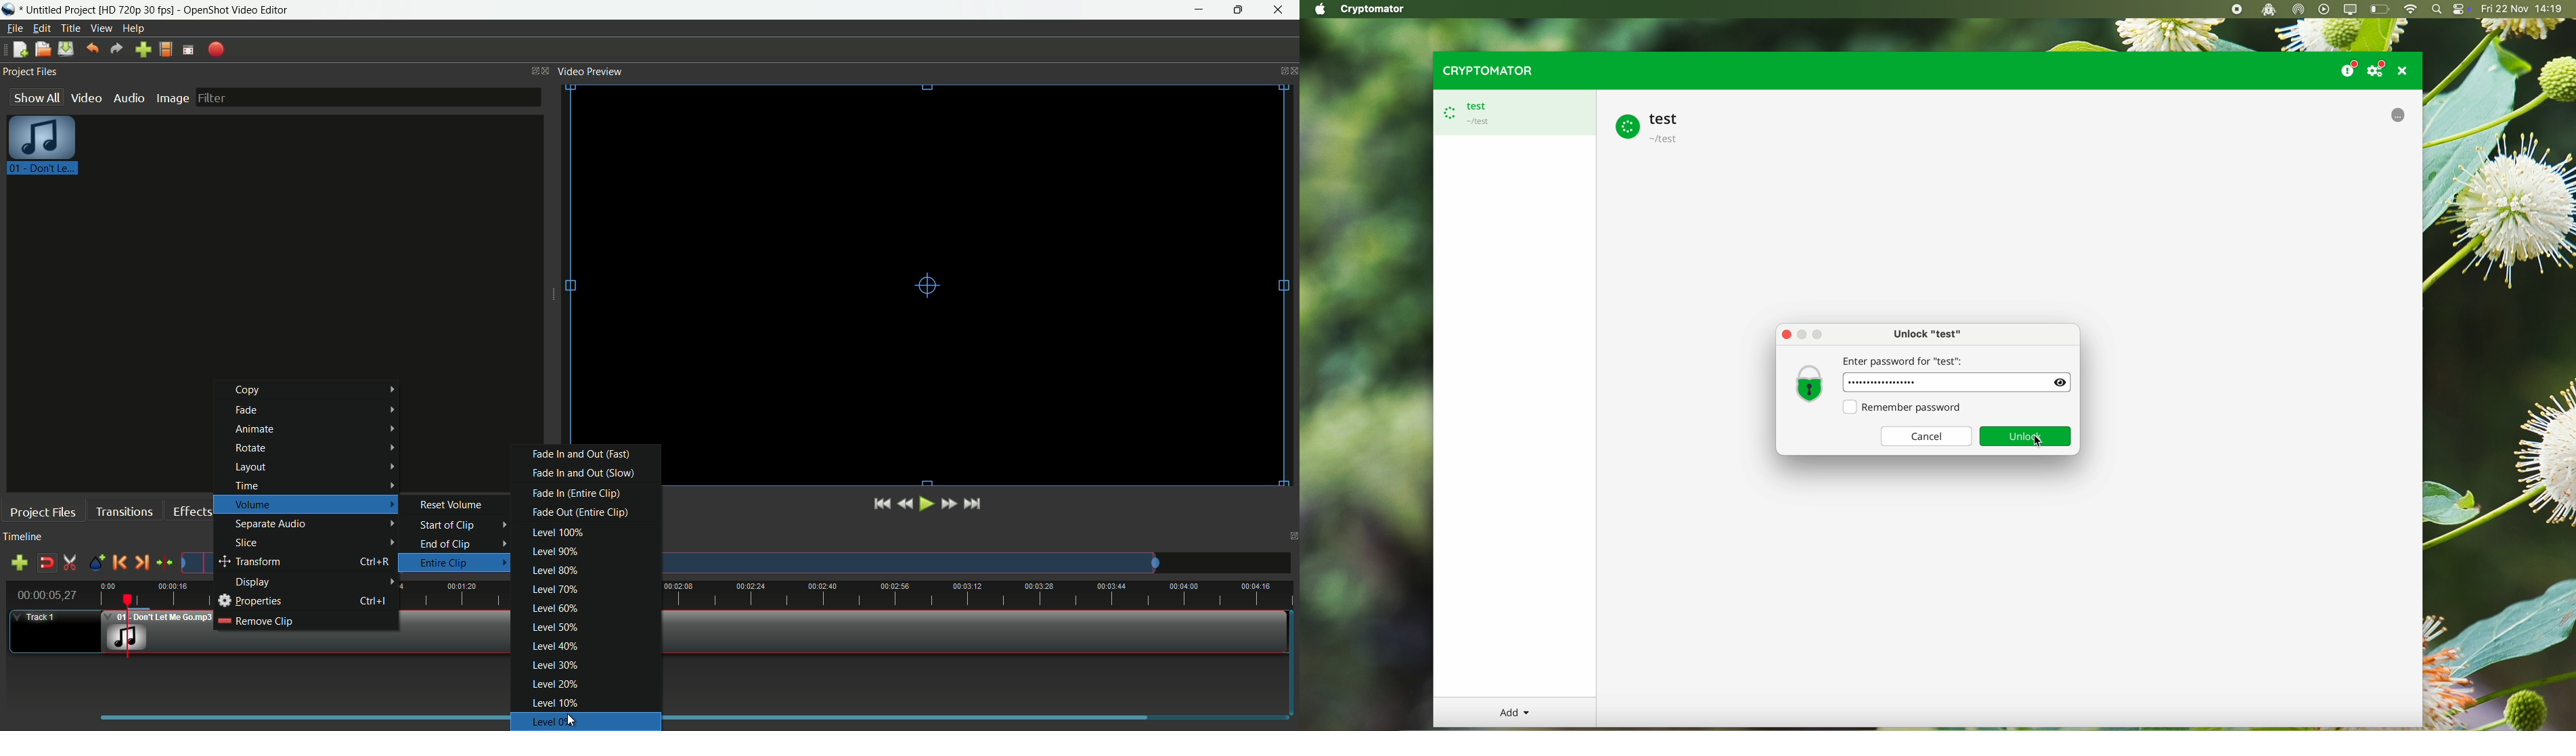 The height and width of the screenshot is (756, 2576). Describe the element at coordinates (315, 467) in the screenshot. I see `layout` at that location.